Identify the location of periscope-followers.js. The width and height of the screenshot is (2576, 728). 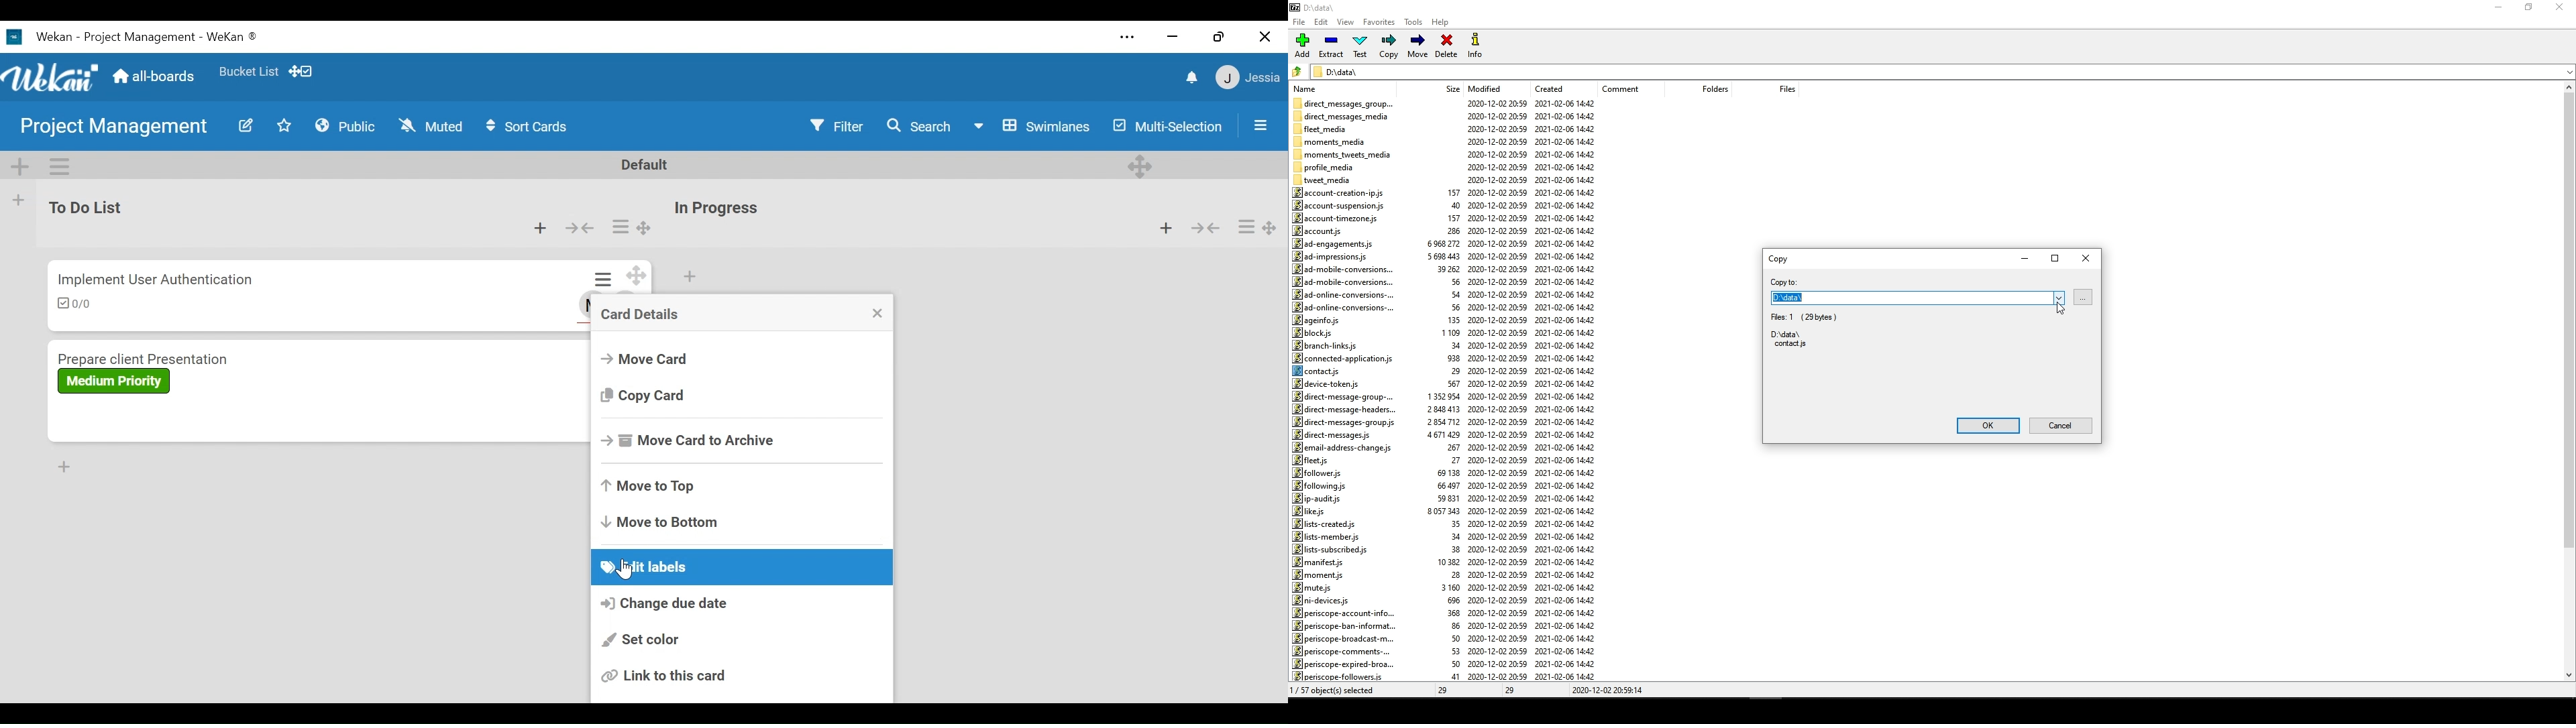
(1340, 676).